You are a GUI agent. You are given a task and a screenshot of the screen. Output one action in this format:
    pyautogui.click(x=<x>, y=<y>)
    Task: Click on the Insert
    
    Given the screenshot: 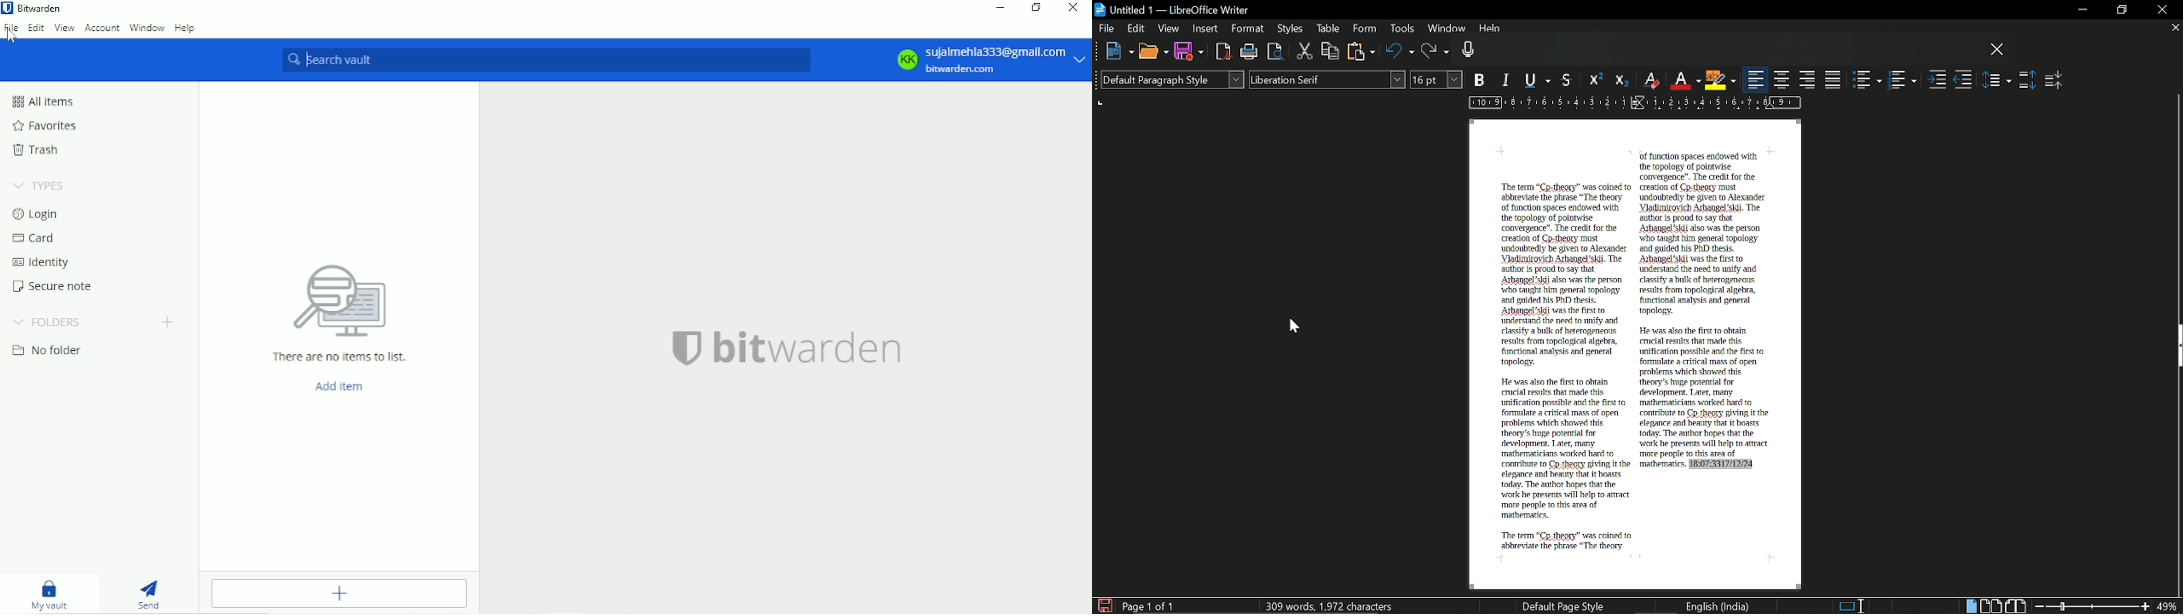 What is the action you would take?
    pyautogui.click(x=1206, y=29)
    